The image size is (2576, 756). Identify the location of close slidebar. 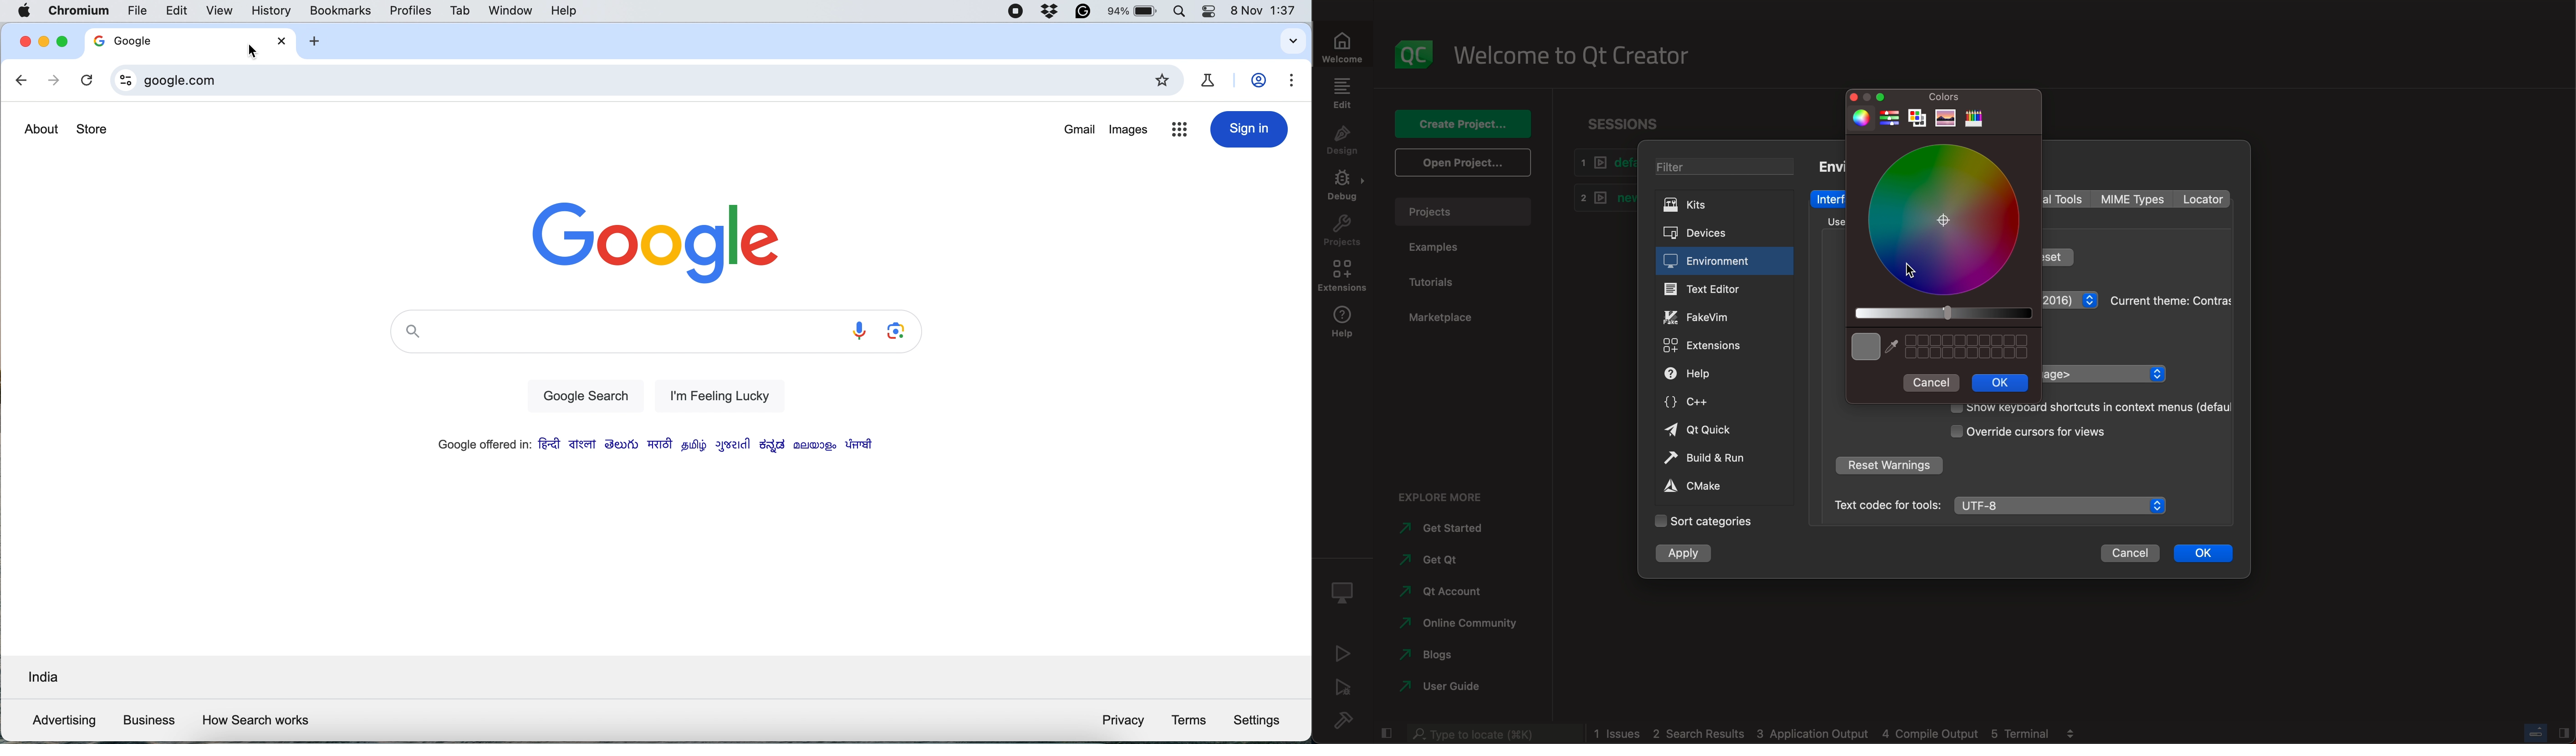
(1387, 732).